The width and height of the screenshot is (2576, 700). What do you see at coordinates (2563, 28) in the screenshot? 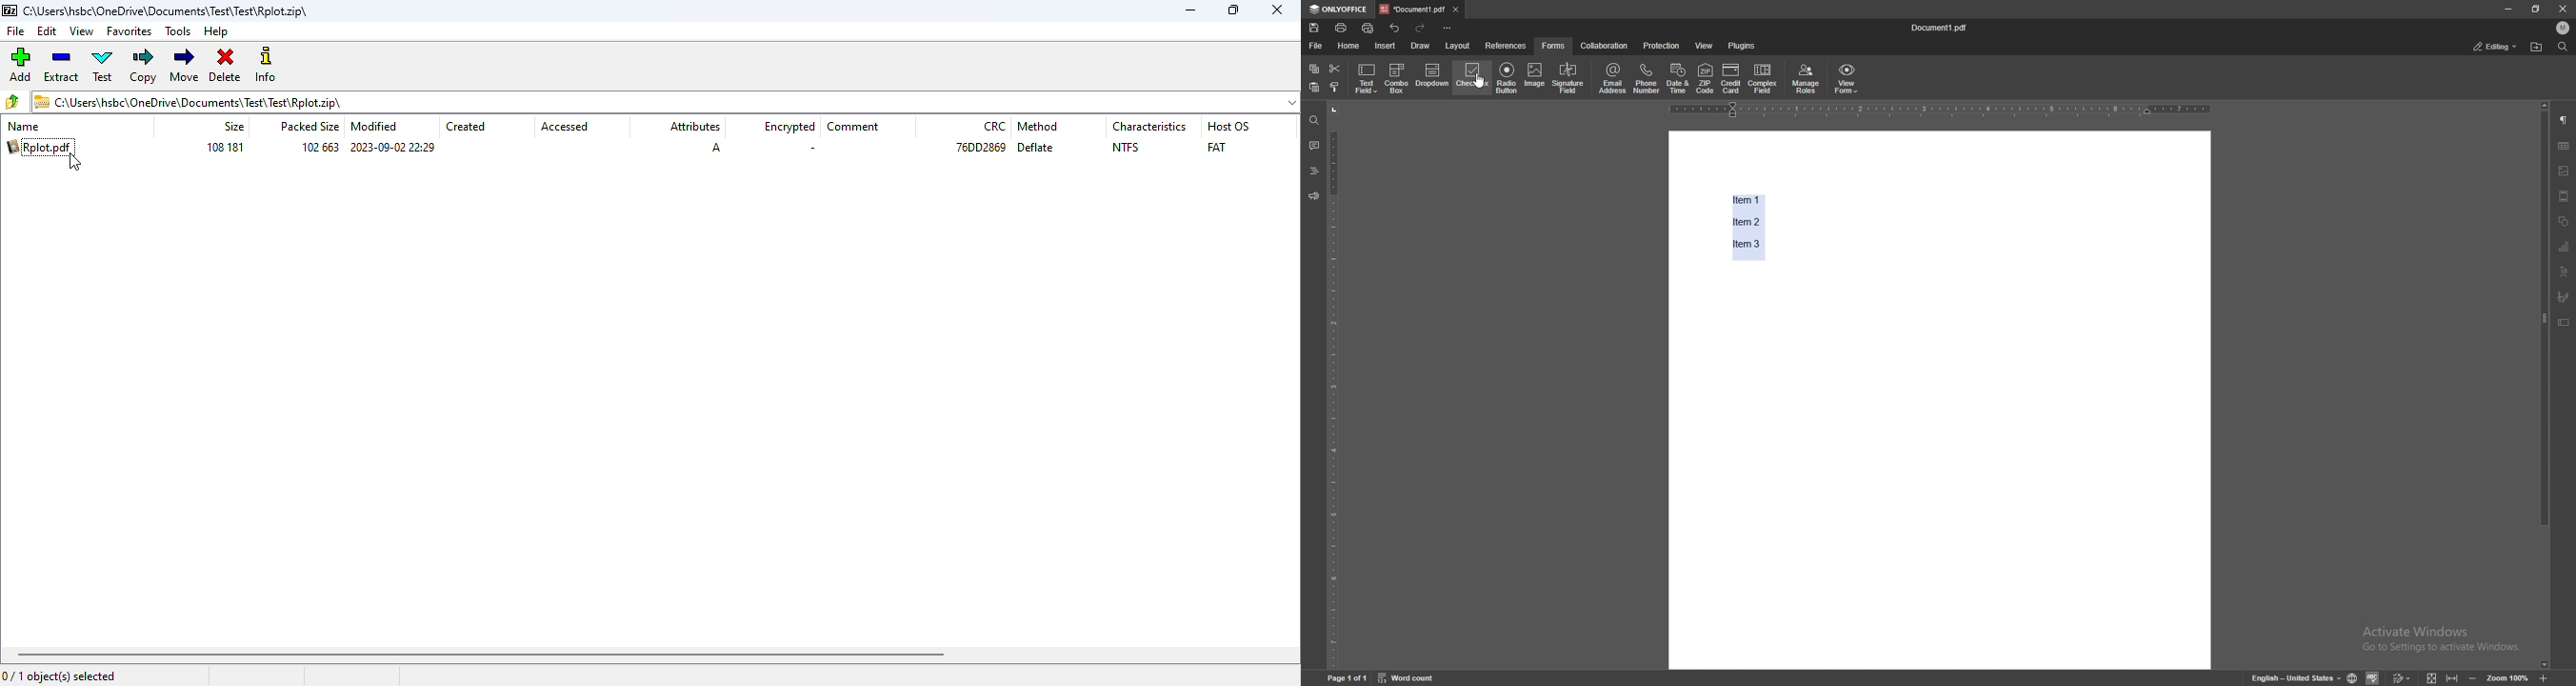
I see `profile` at bounding box center [2563, 28].